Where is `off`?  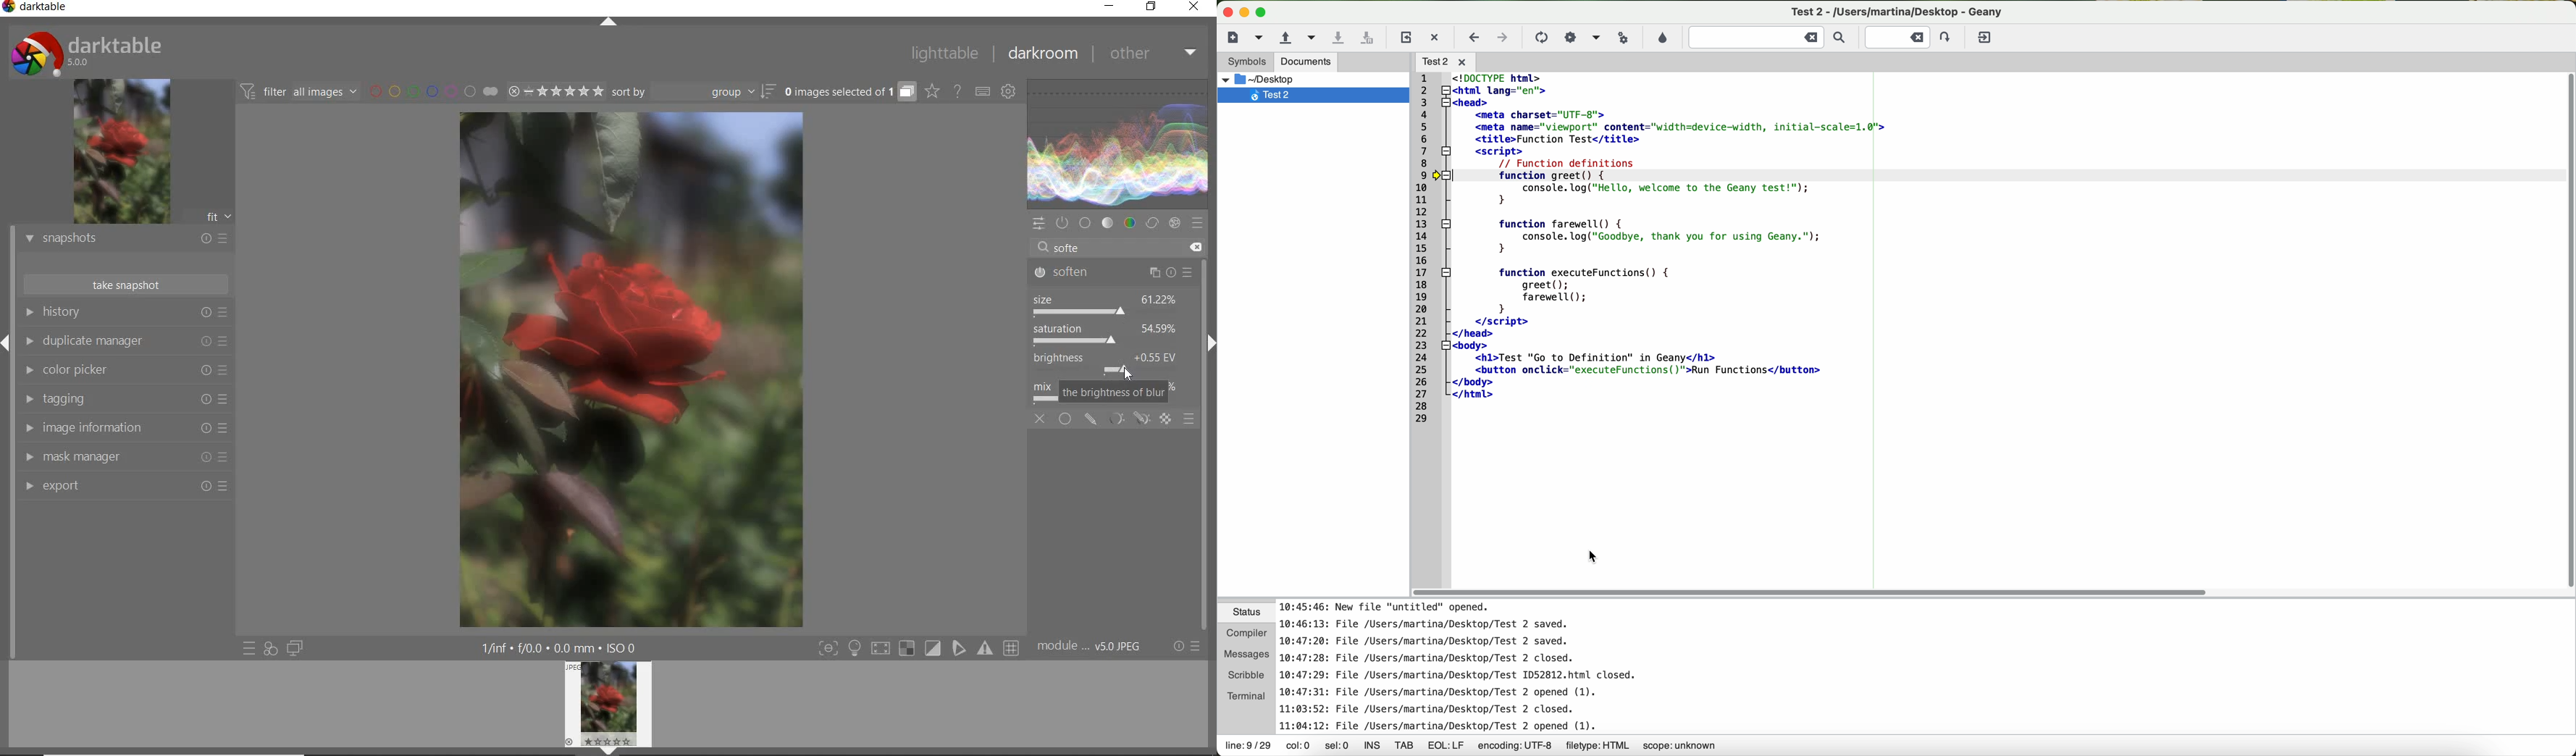 off is located at coordinates (1040, 419).